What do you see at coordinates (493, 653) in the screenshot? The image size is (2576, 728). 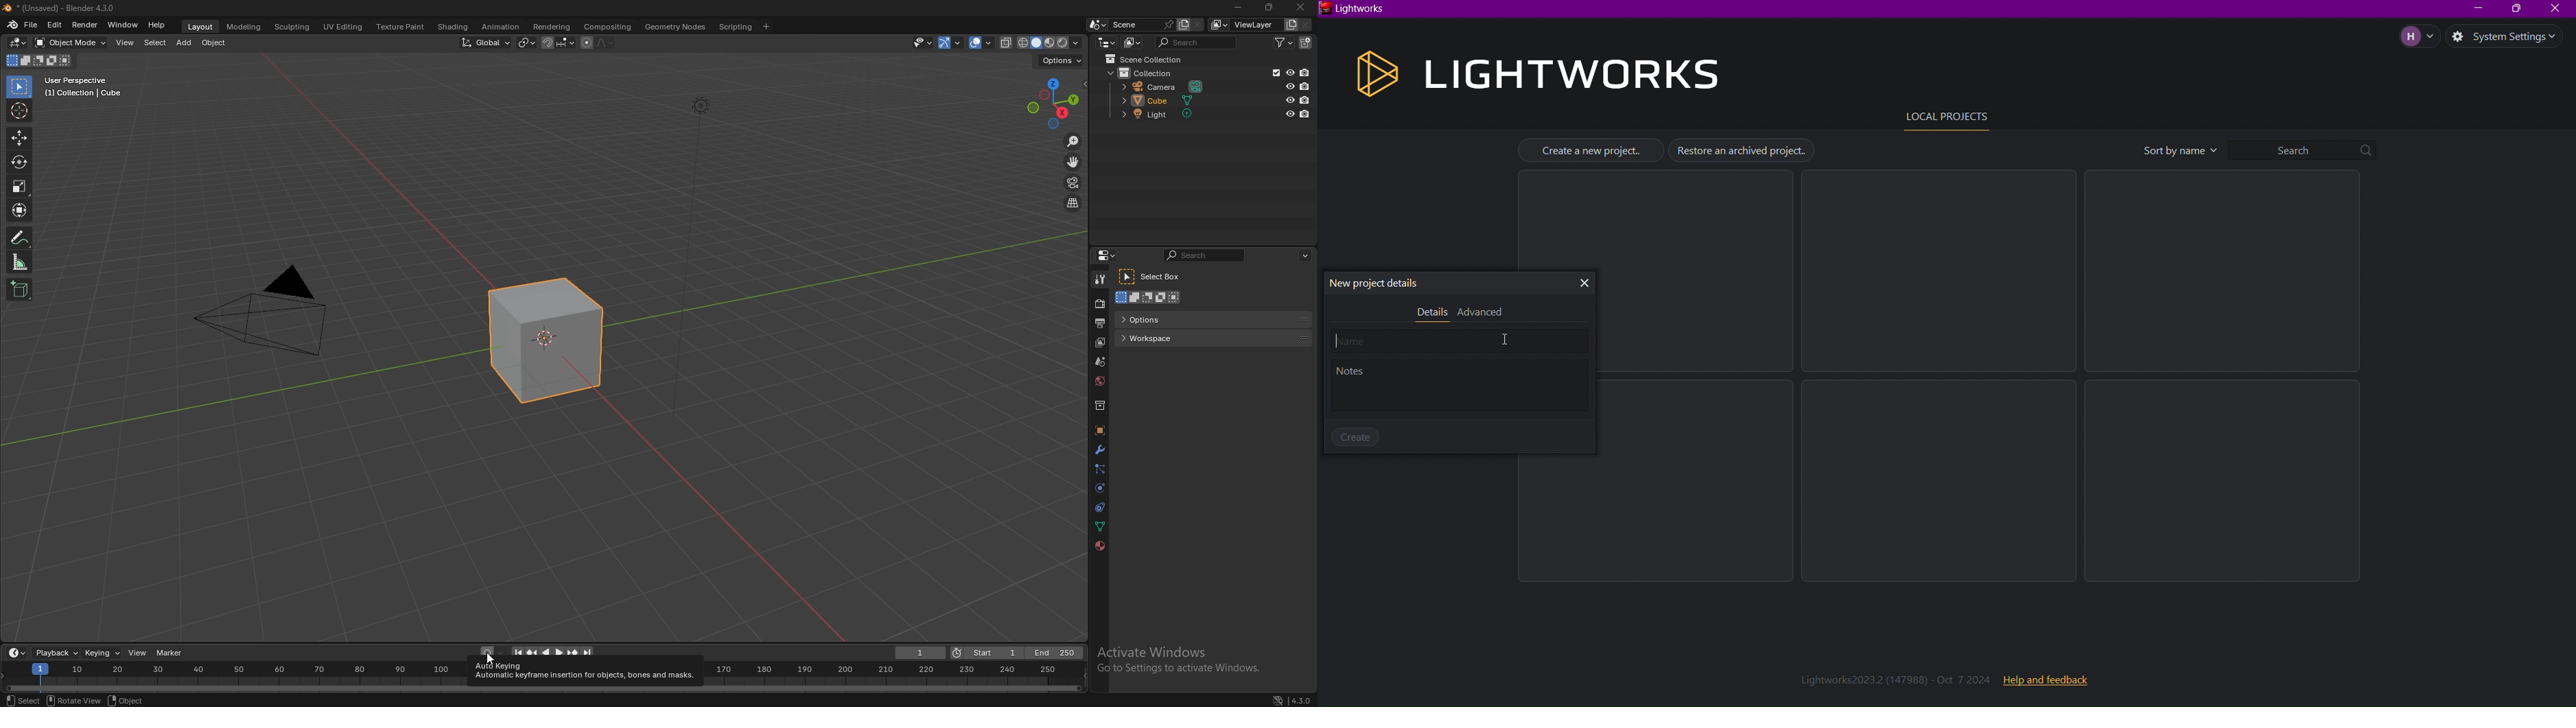 I see `auto keying` at bounding box center [493, 653].